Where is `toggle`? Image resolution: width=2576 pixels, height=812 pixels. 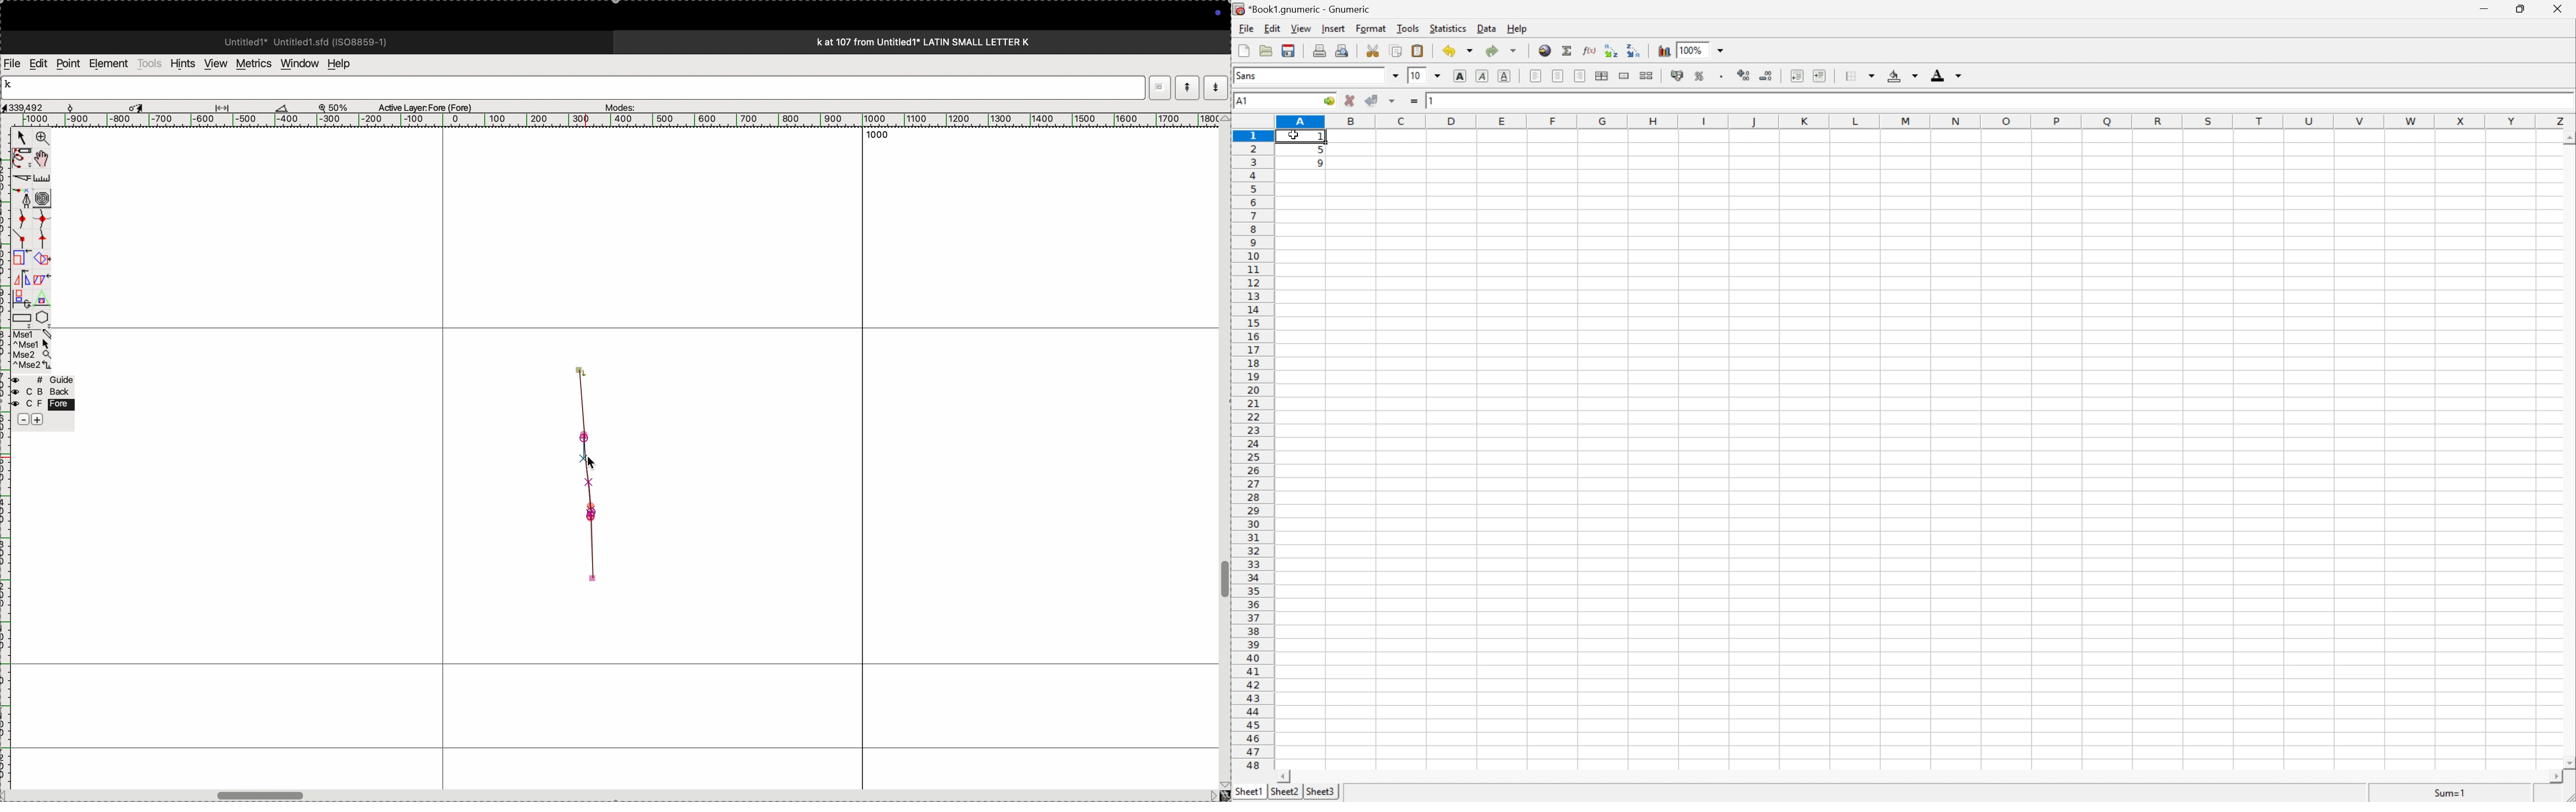 toggle is located at coordinates (1224, 580).